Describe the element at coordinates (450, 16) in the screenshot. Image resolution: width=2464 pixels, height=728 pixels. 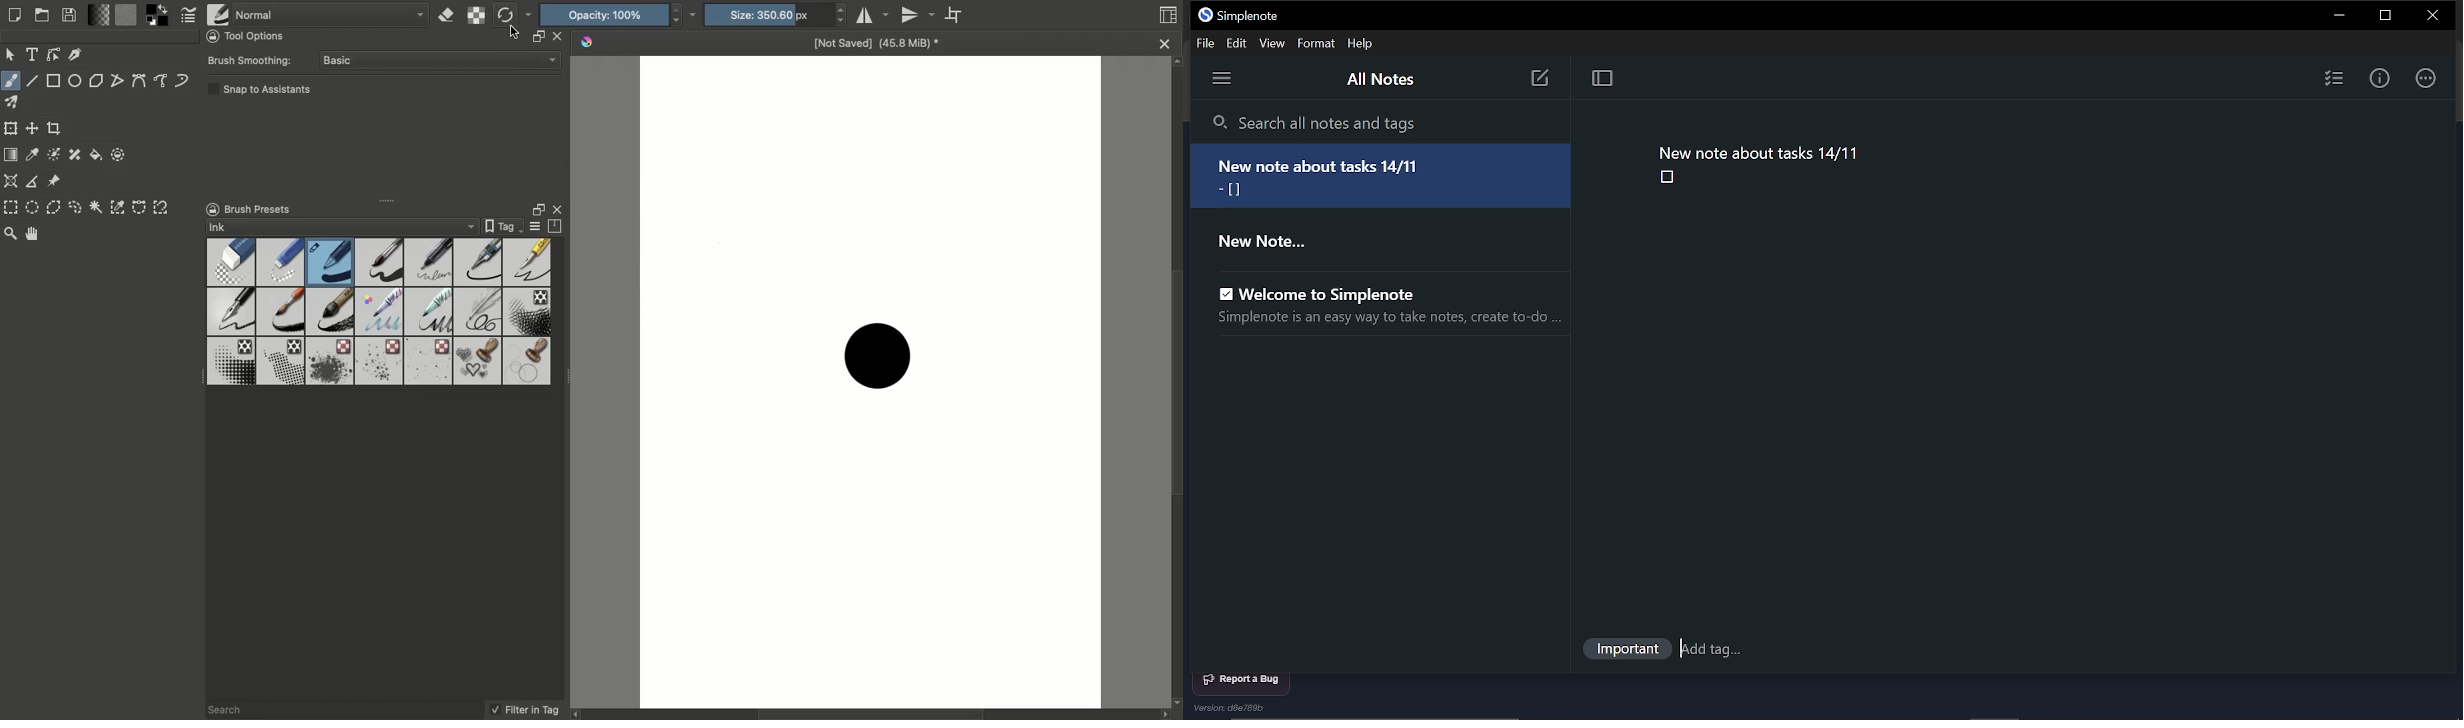
I see `Set eraser mode` at that location.